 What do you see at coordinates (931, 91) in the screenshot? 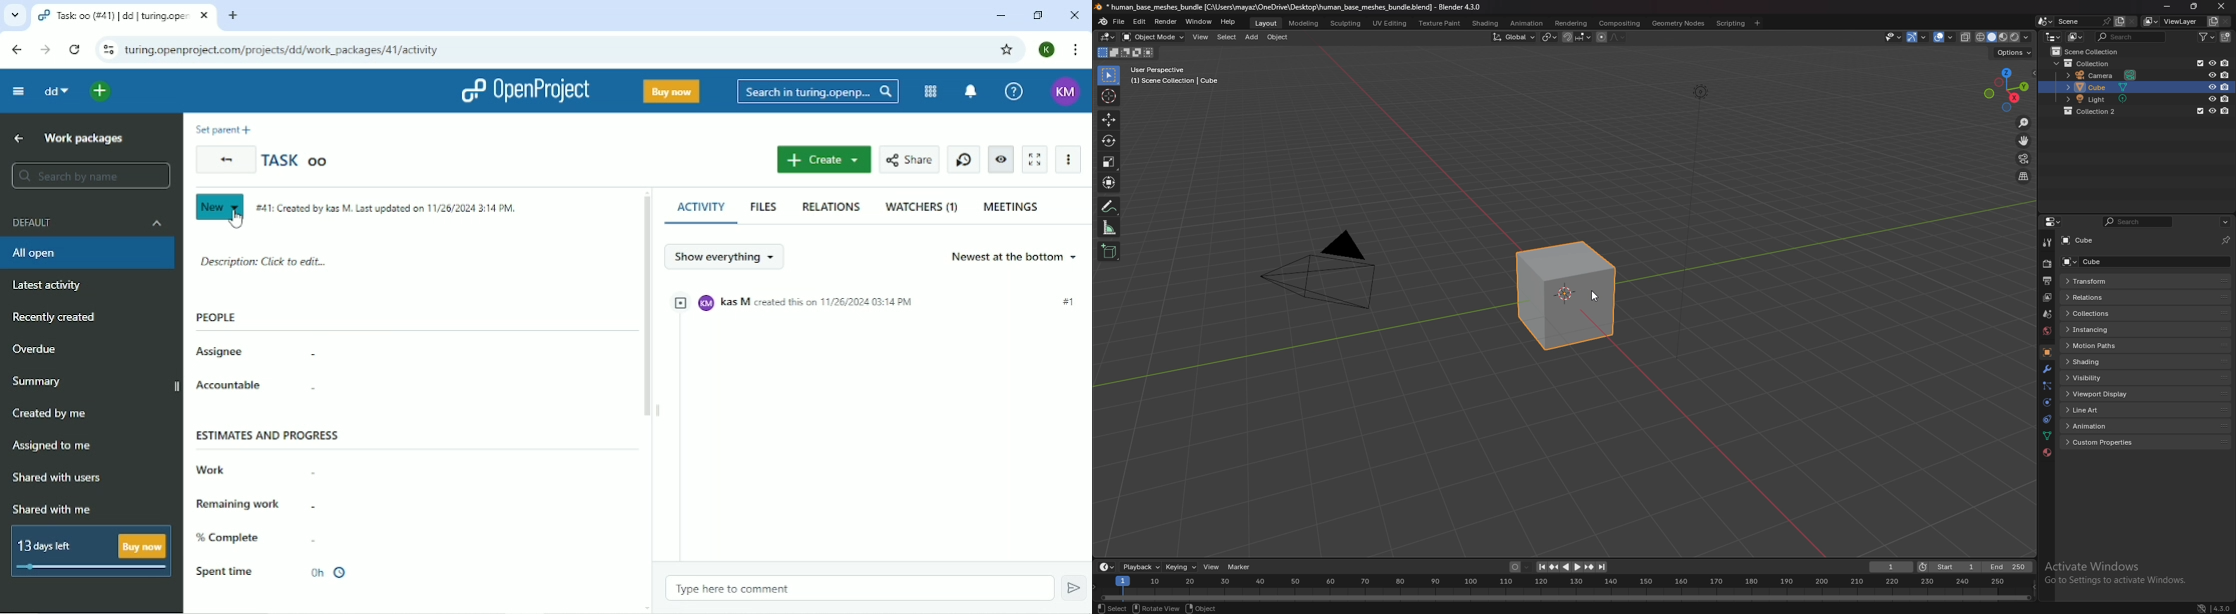
I see `Modules` at bounding box center [931, 91].